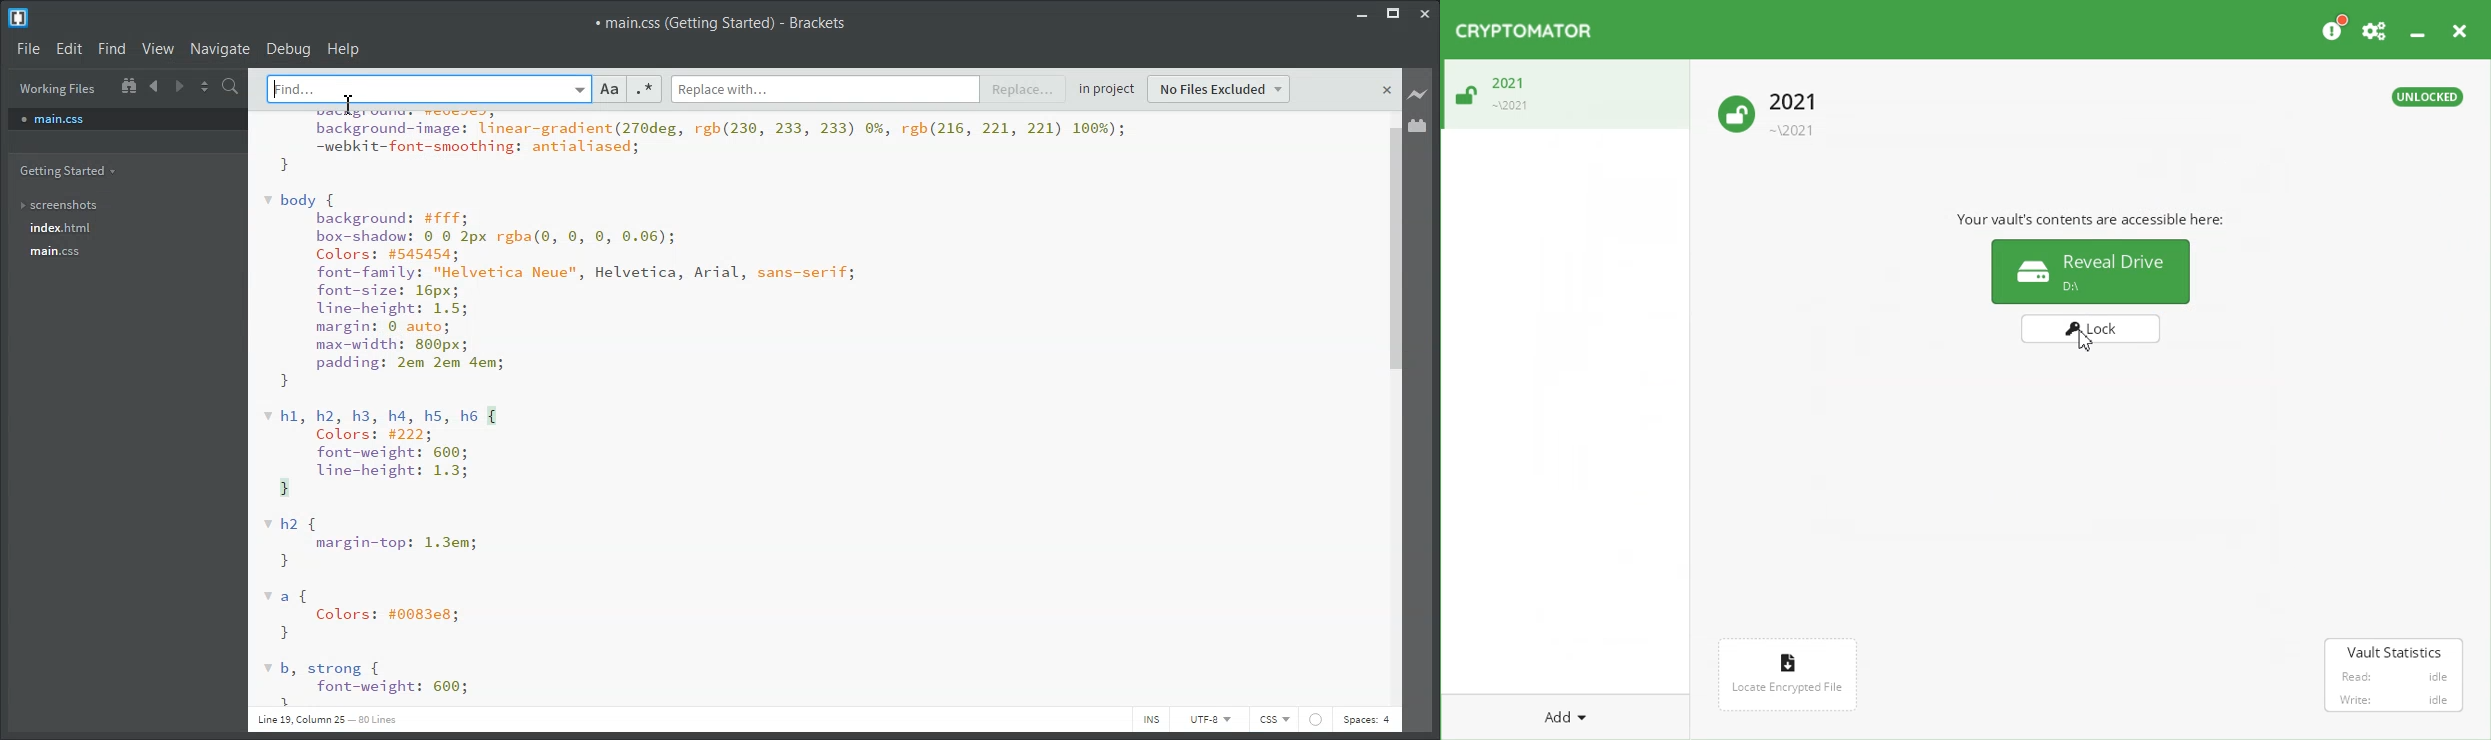 Image resolution: width=2492 pixels, height=756 pixels. I want to click on No Files Excluded, so click(1220, 89).